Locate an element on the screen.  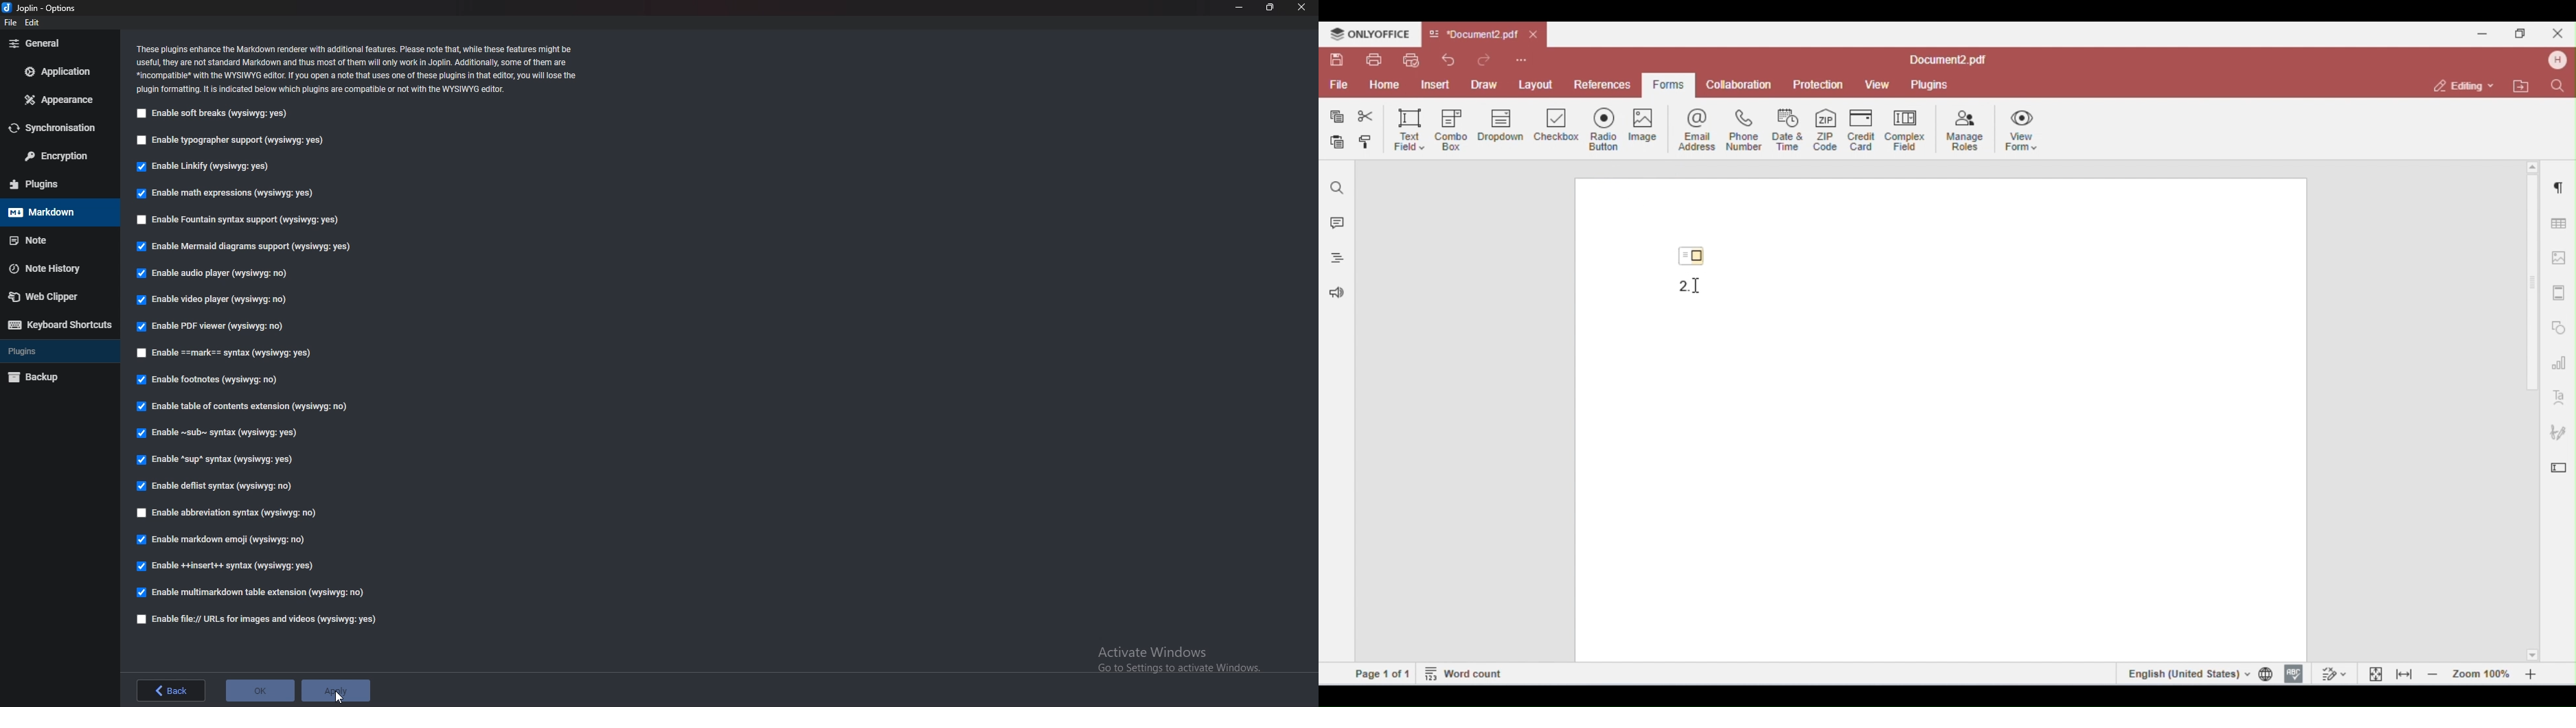
Plugins is located at coordinates (54, 184).